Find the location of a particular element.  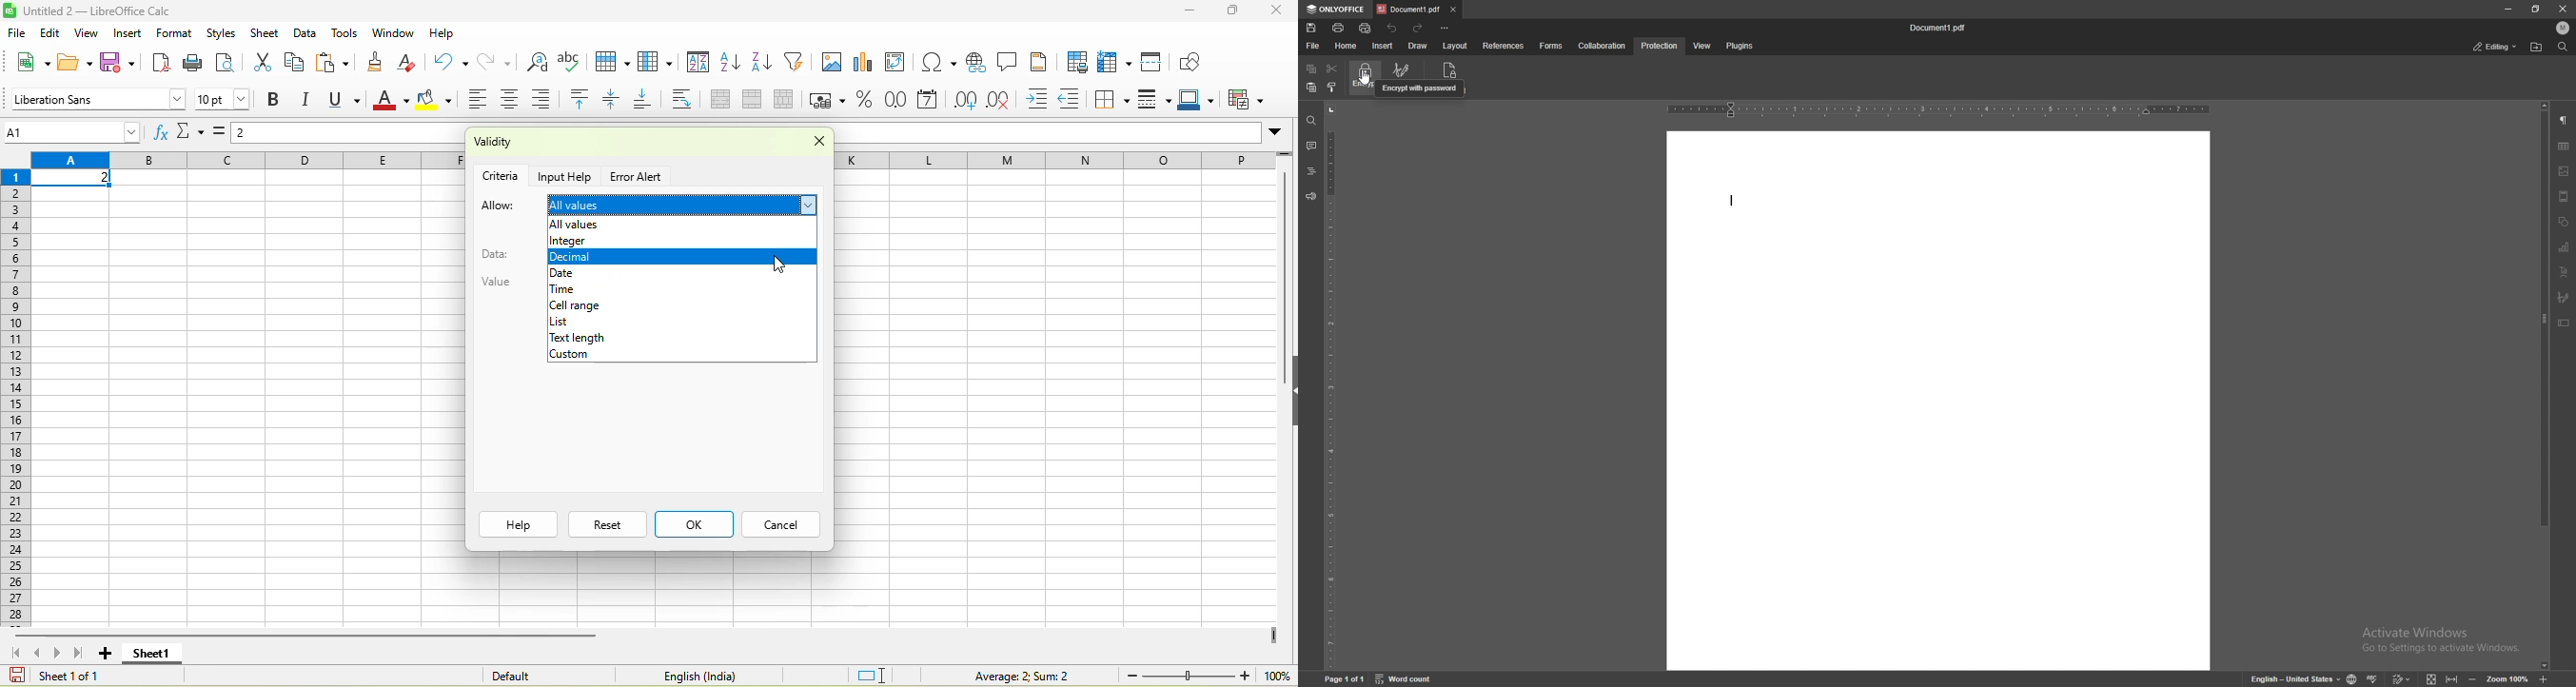

help is located at coordinates (442, 32).